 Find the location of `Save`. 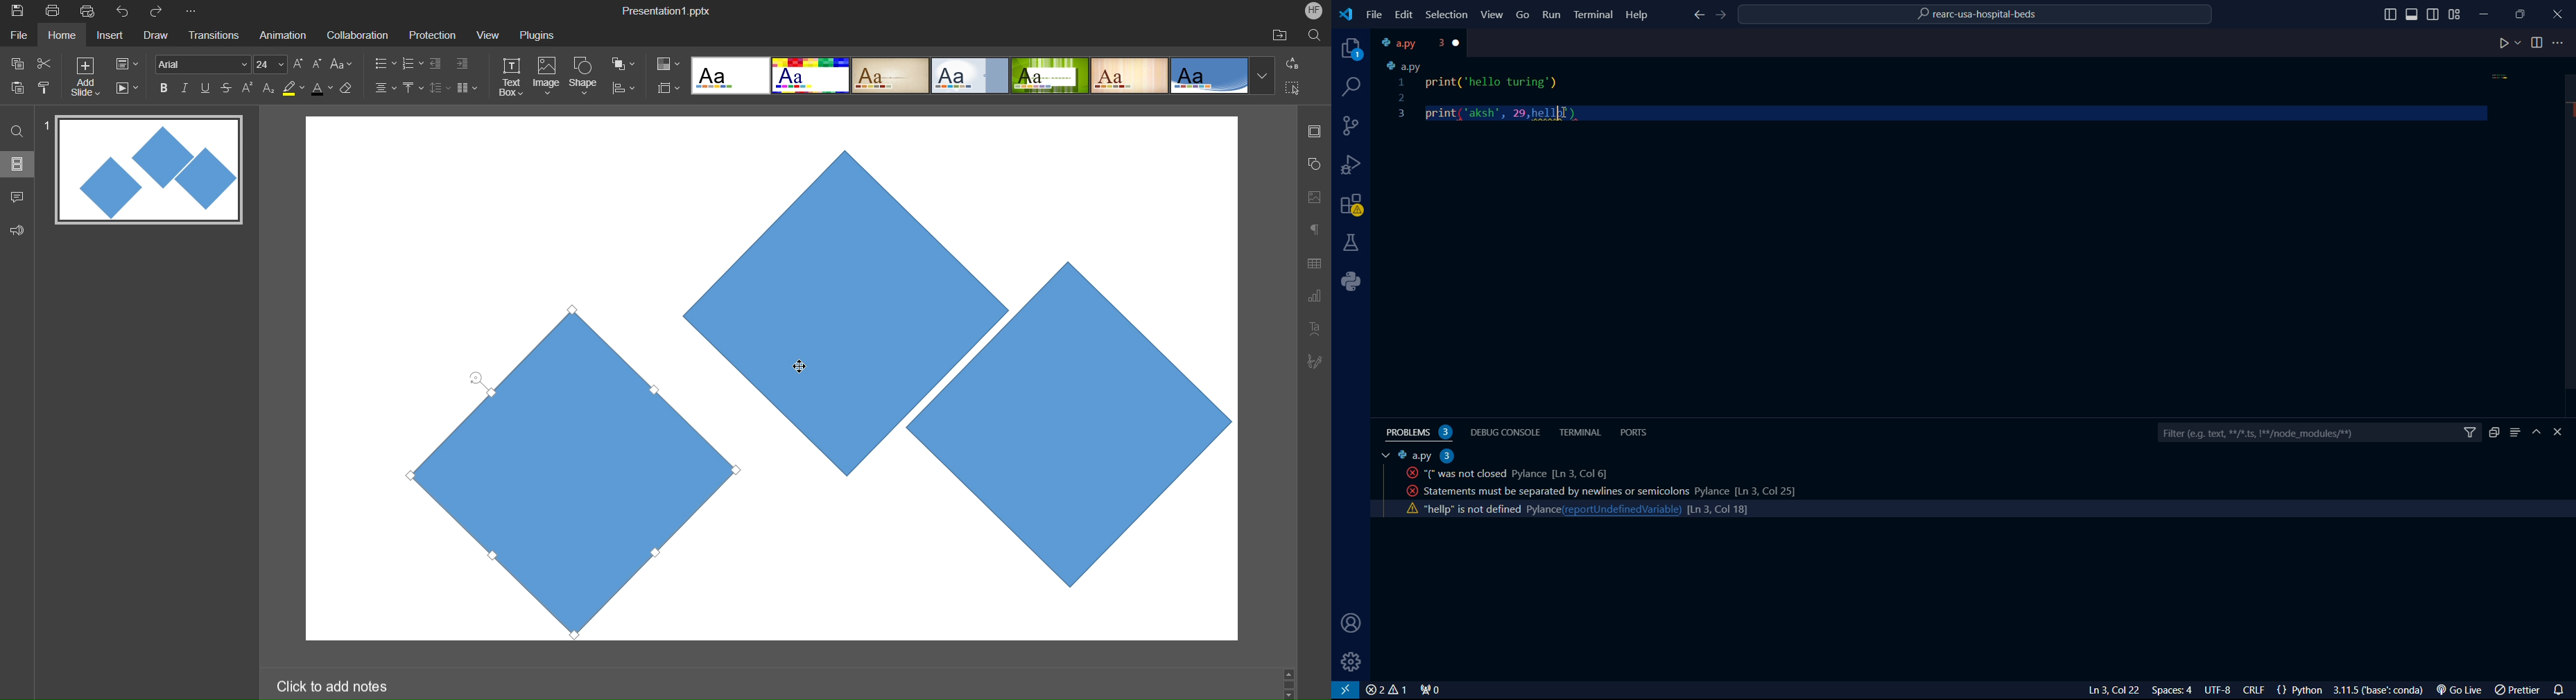

Save is located at coordinates (16, 12).